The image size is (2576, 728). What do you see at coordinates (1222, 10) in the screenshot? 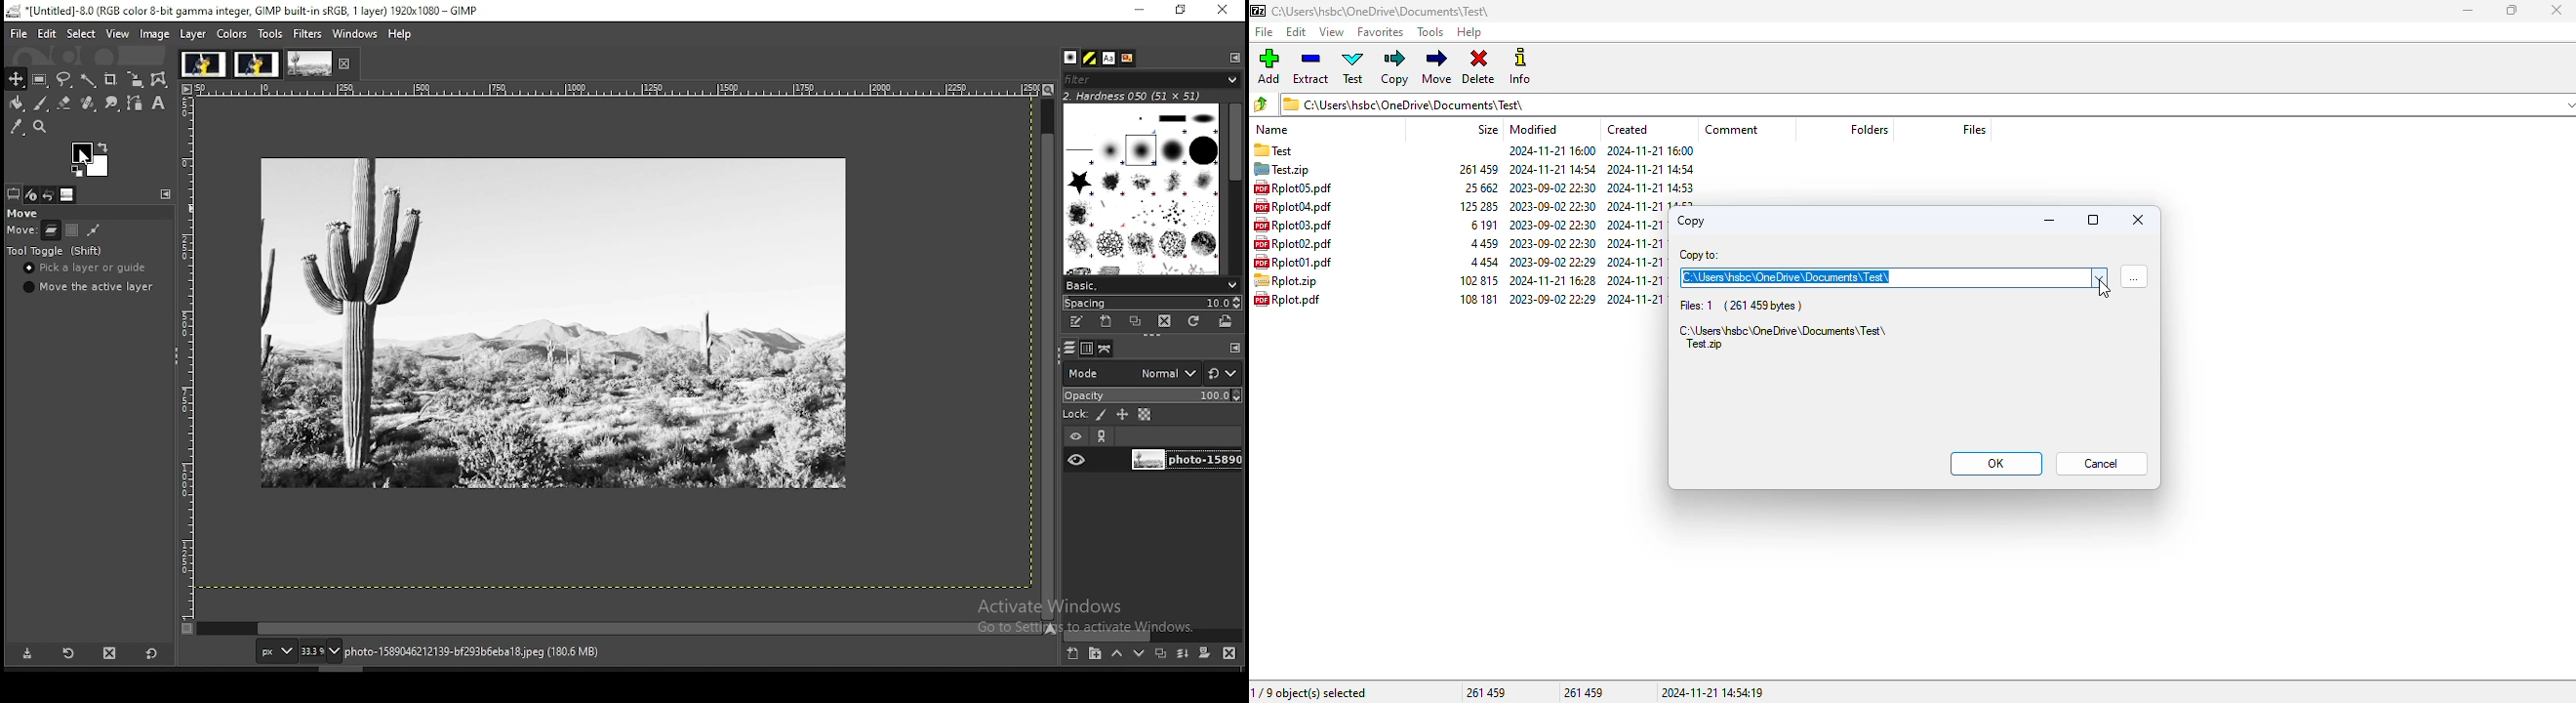
I see `close window` at bounding box center [1222, 10].